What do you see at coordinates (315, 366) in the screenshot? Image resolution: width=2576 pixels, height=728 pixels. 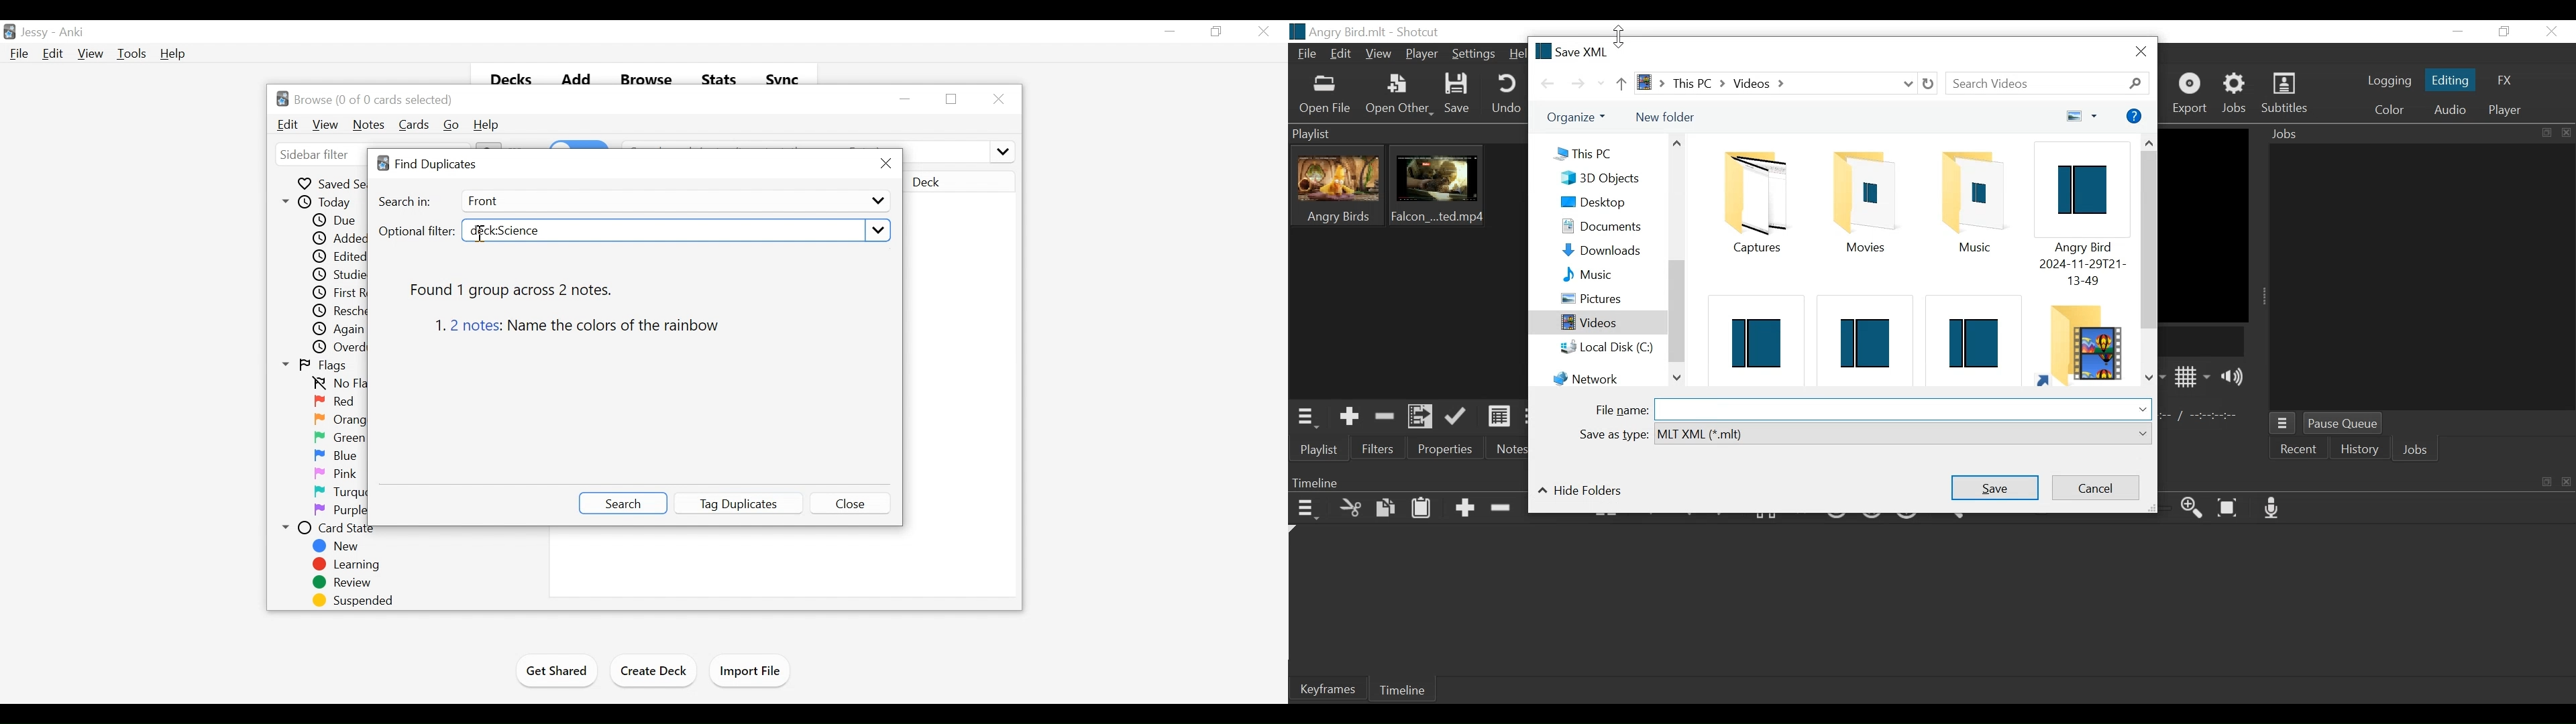 I see `Flags` at bounding box center [315, 366].